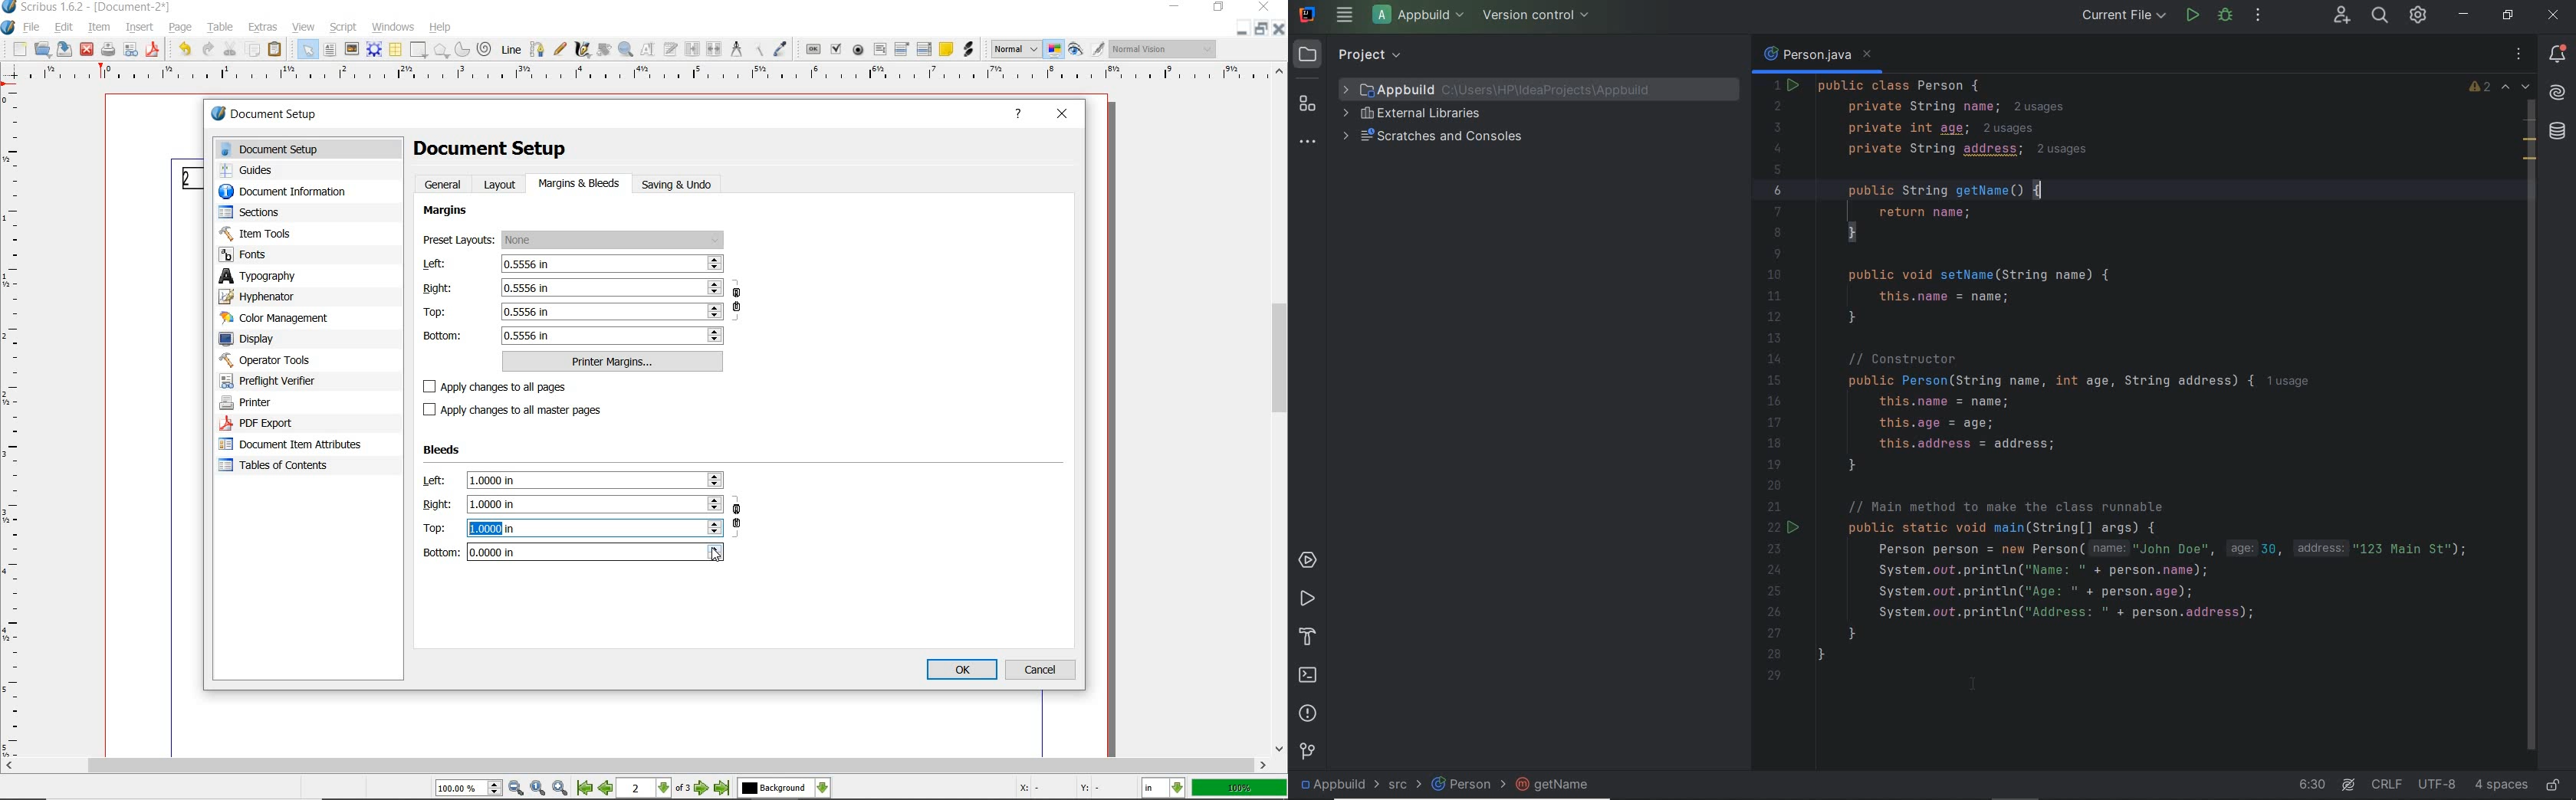 The height and width of the screenshot is (812, 2576). What do you see at coordinates (252, 255) in the screenshot?
I see `fonts` at bounding box center [252, 255].